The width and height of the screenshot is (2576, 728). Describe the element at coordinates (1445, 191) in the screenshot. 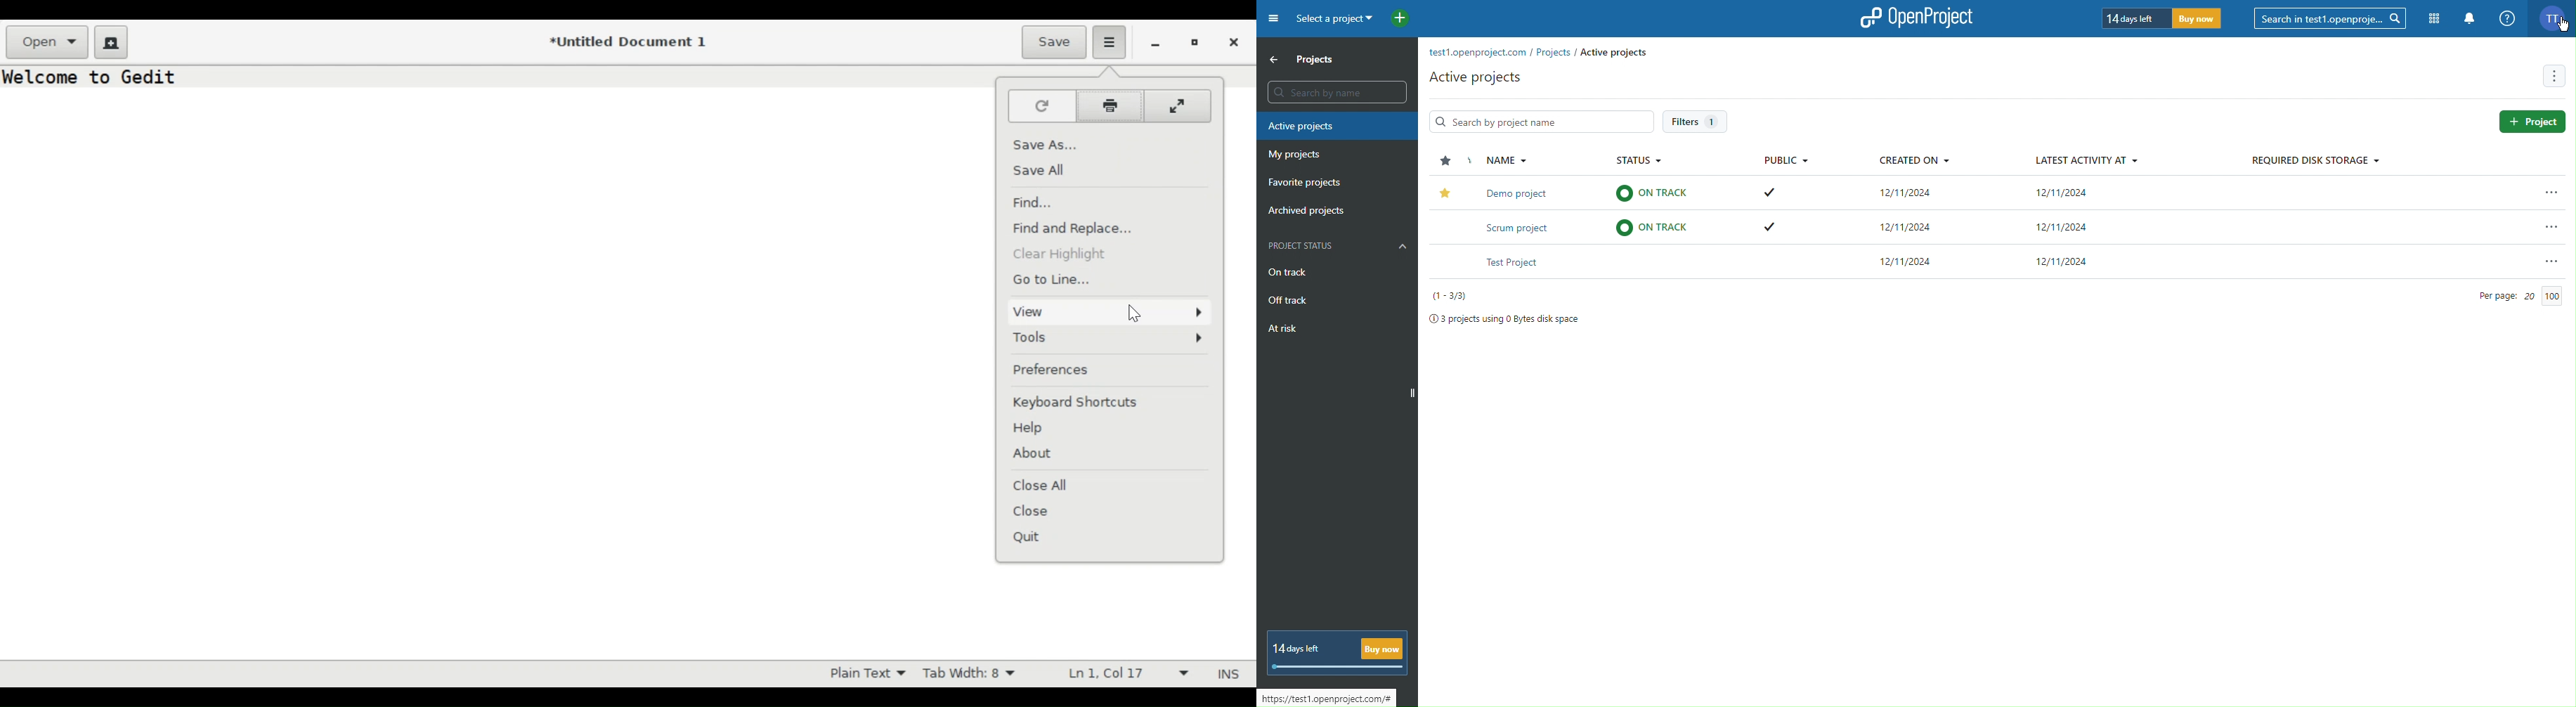

I see `Star` at that location.